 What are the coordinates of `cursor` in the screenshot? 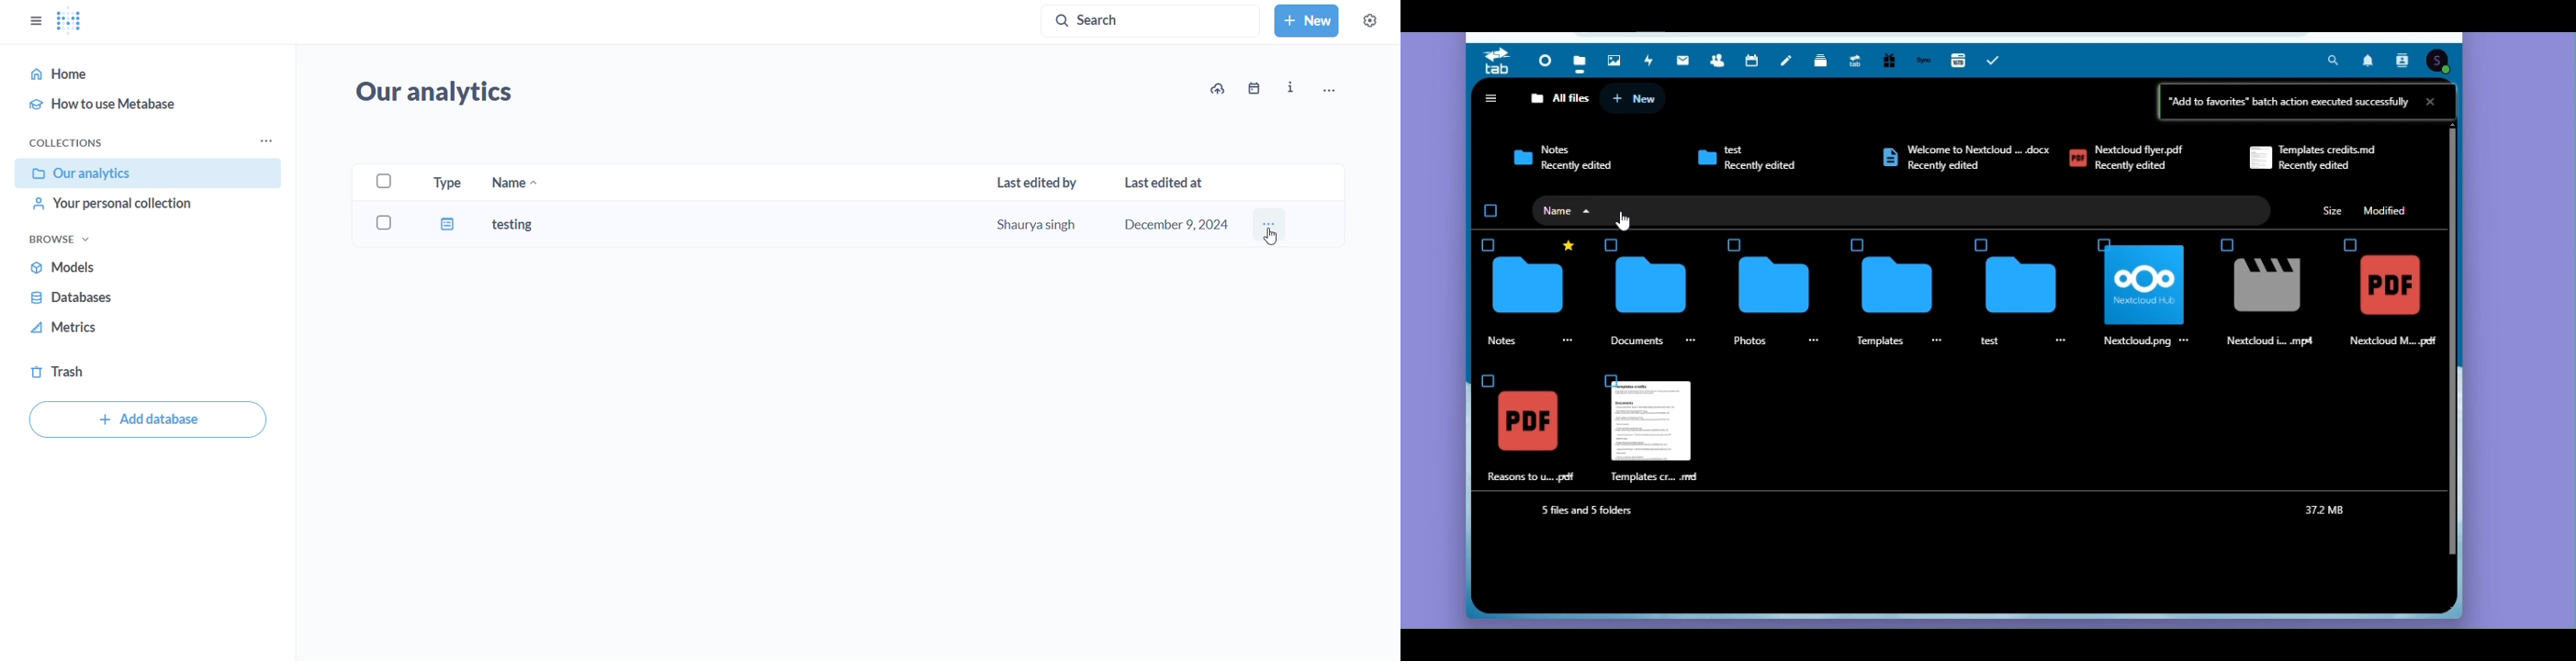 It's located at (1274, 234).